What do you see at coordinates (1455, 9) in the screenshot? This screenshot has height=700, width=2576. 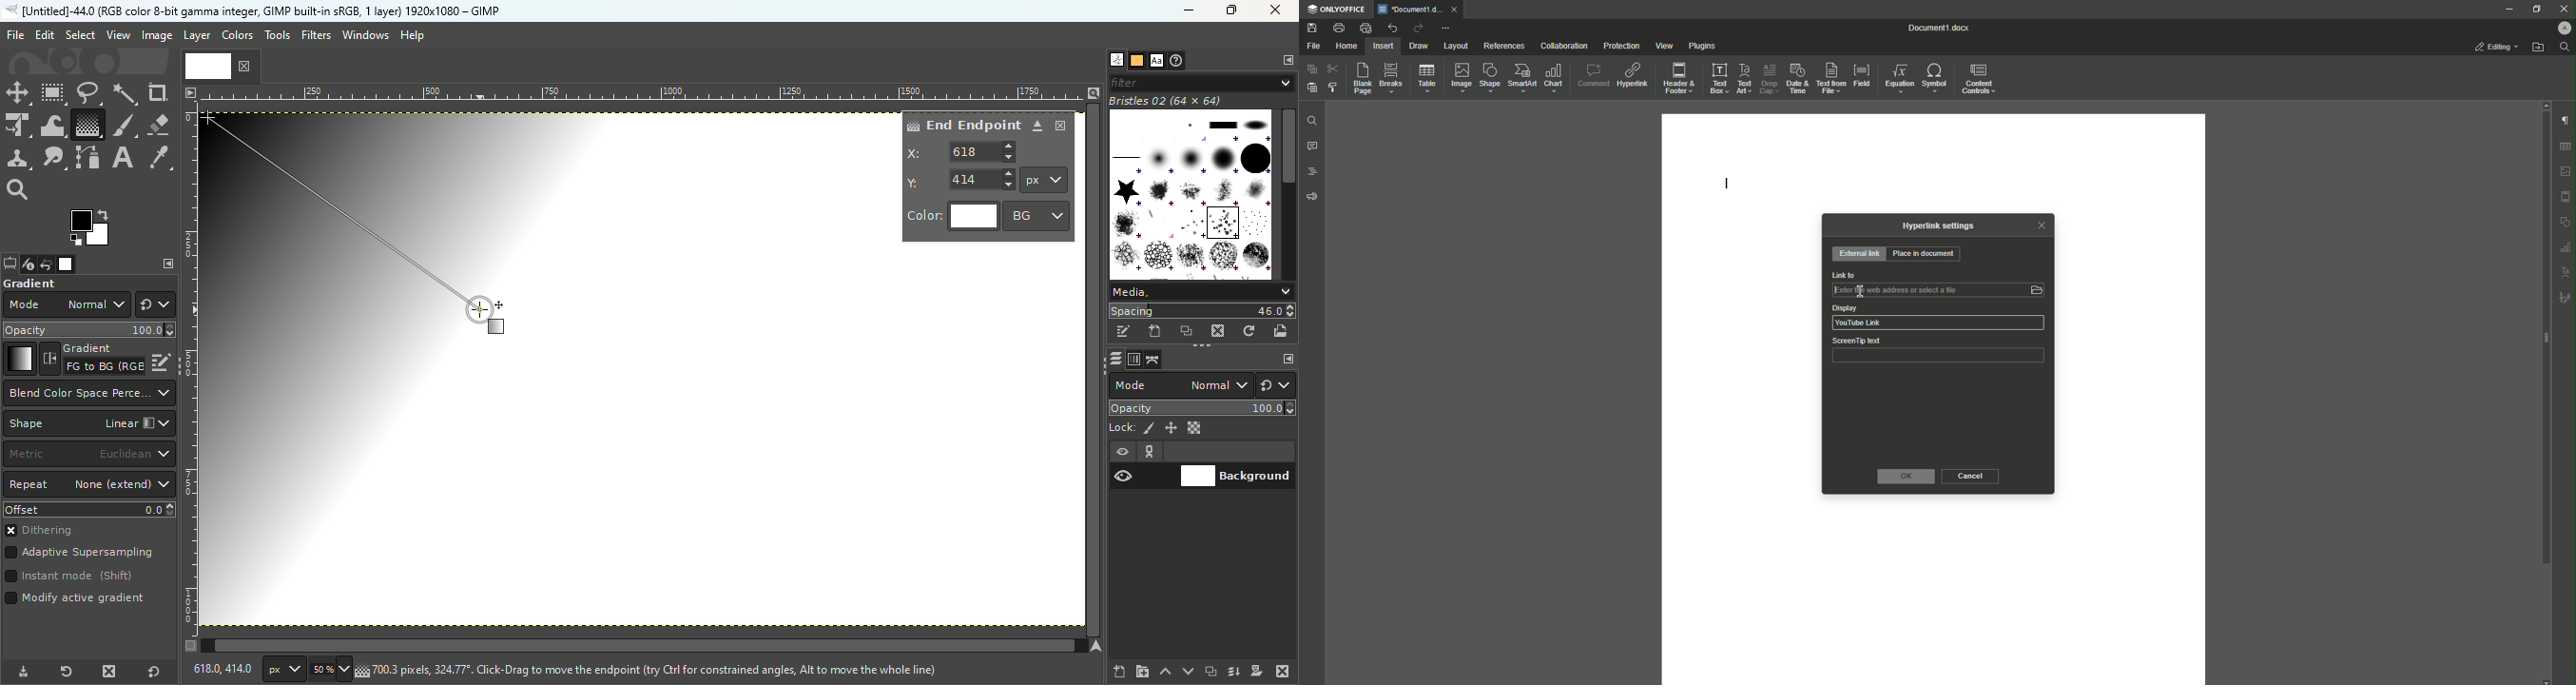 I see `close` at bounding box center [1455, 9].